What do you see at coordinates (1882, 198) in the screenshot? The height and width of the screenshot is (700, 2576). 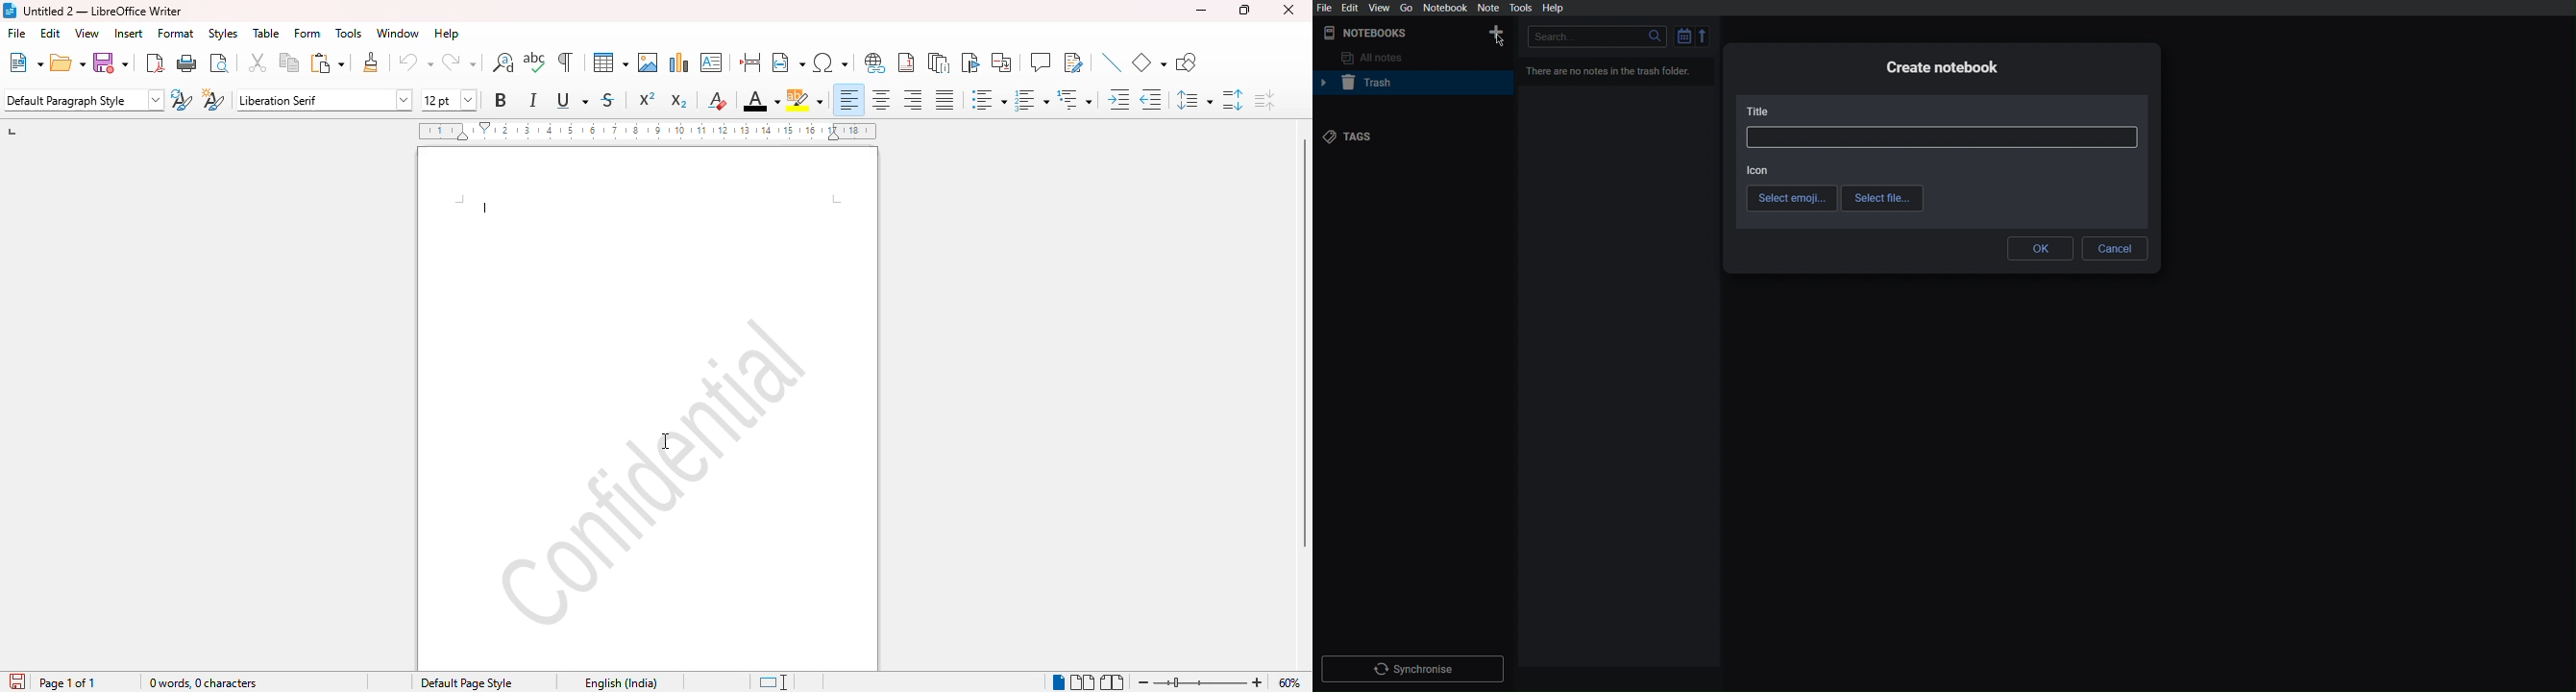 I see `Select file` at bounding box center [1882, 198].